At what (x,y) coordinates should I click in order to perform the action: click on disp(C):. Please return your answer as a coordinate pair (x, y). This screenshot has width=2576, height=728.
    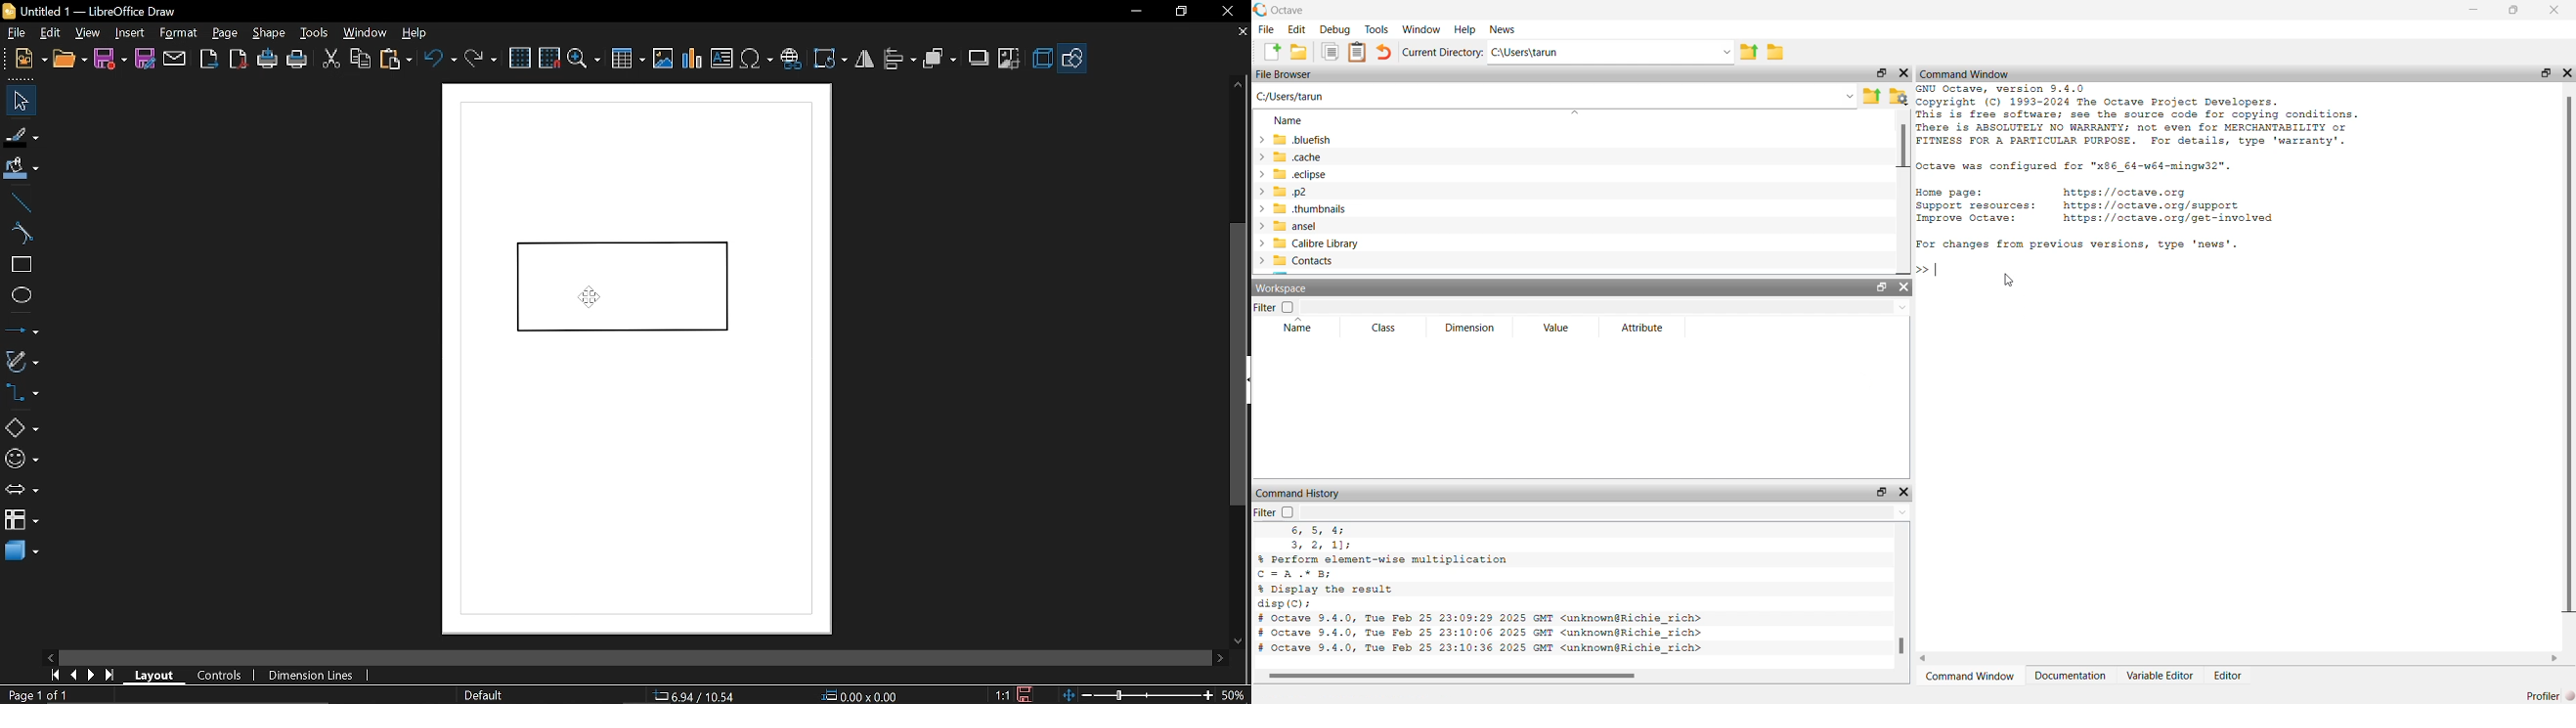
    Looking at the image, I should click on (1284, 604).